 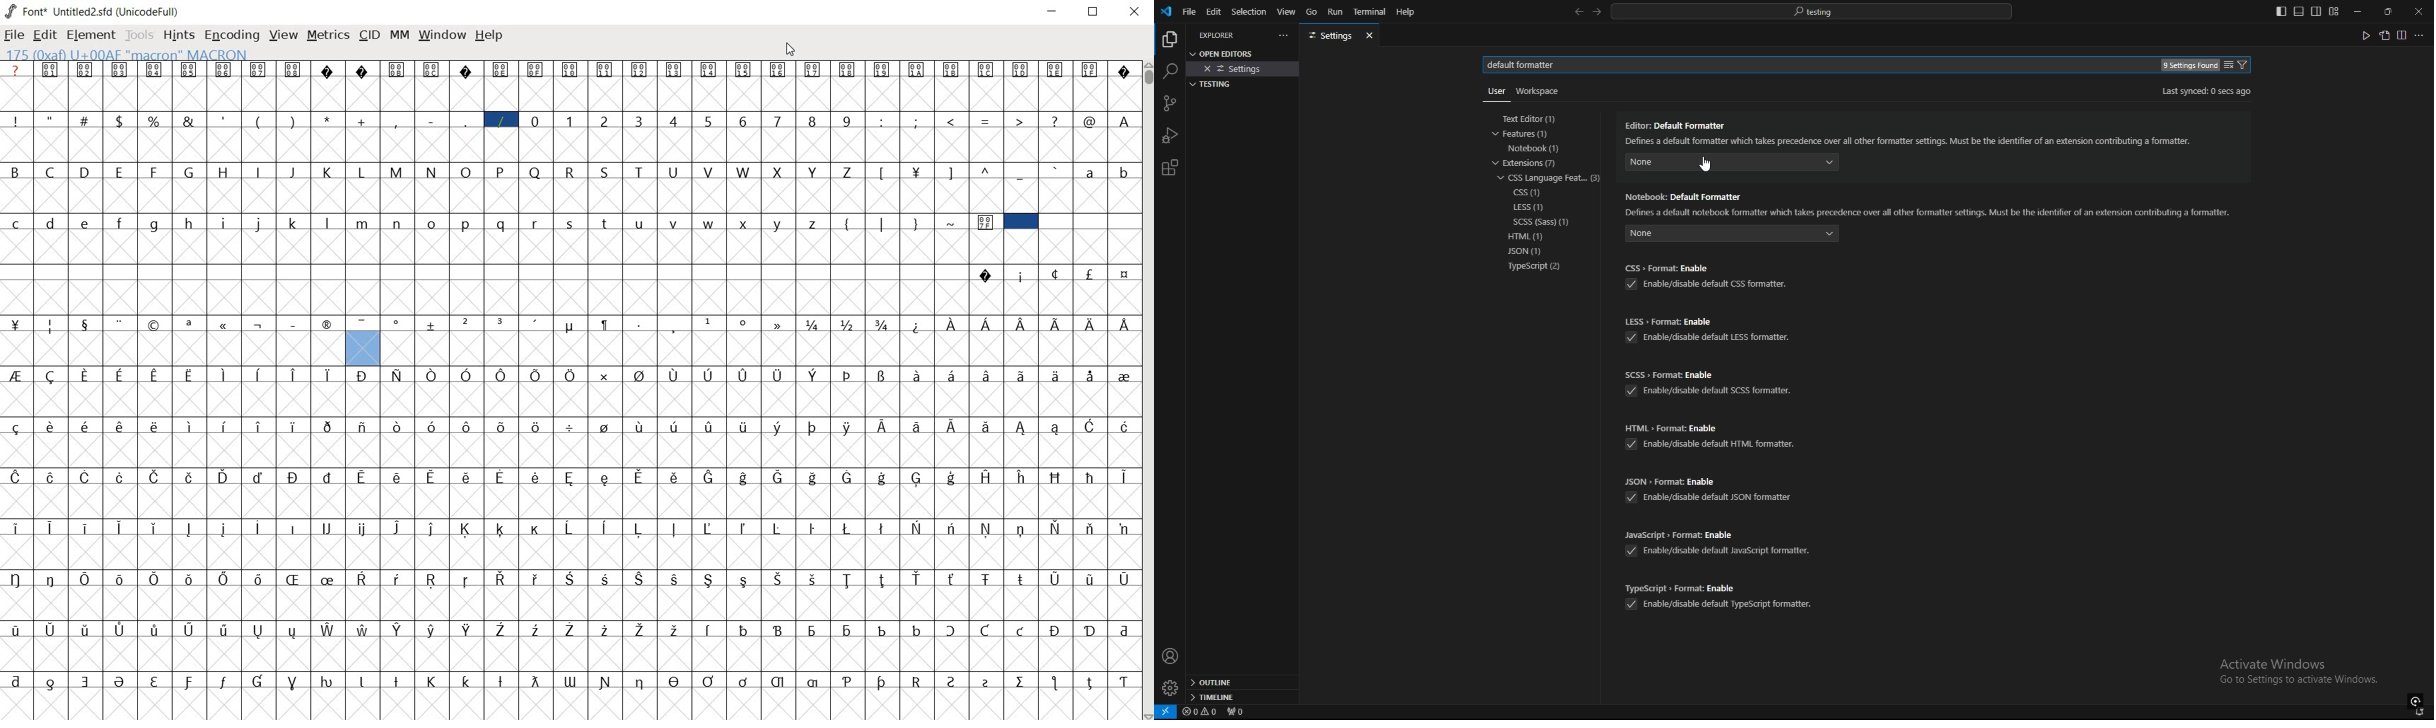 What do you see at coordinates (917, 170) in the screenshot?
I see `Symbol` at bounding box center [917, 170].